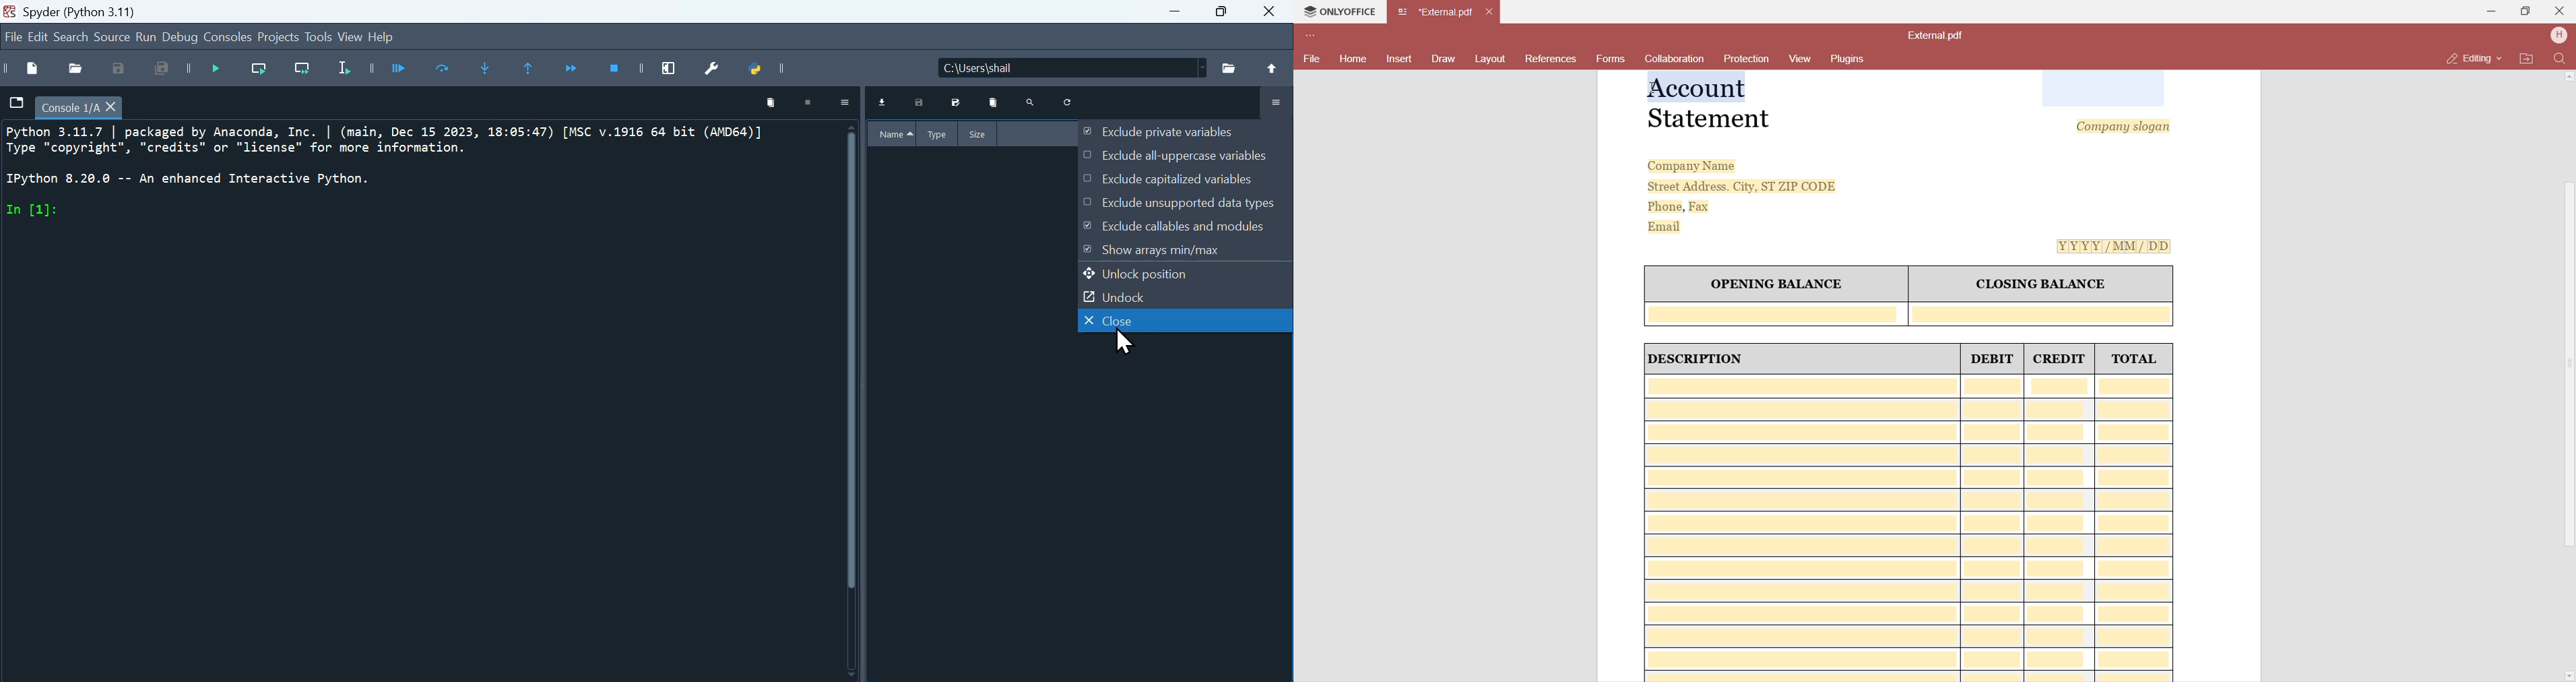  Describe the element at coordinates (430, 400) in the screenshot. I see `Editor panel` at that location.